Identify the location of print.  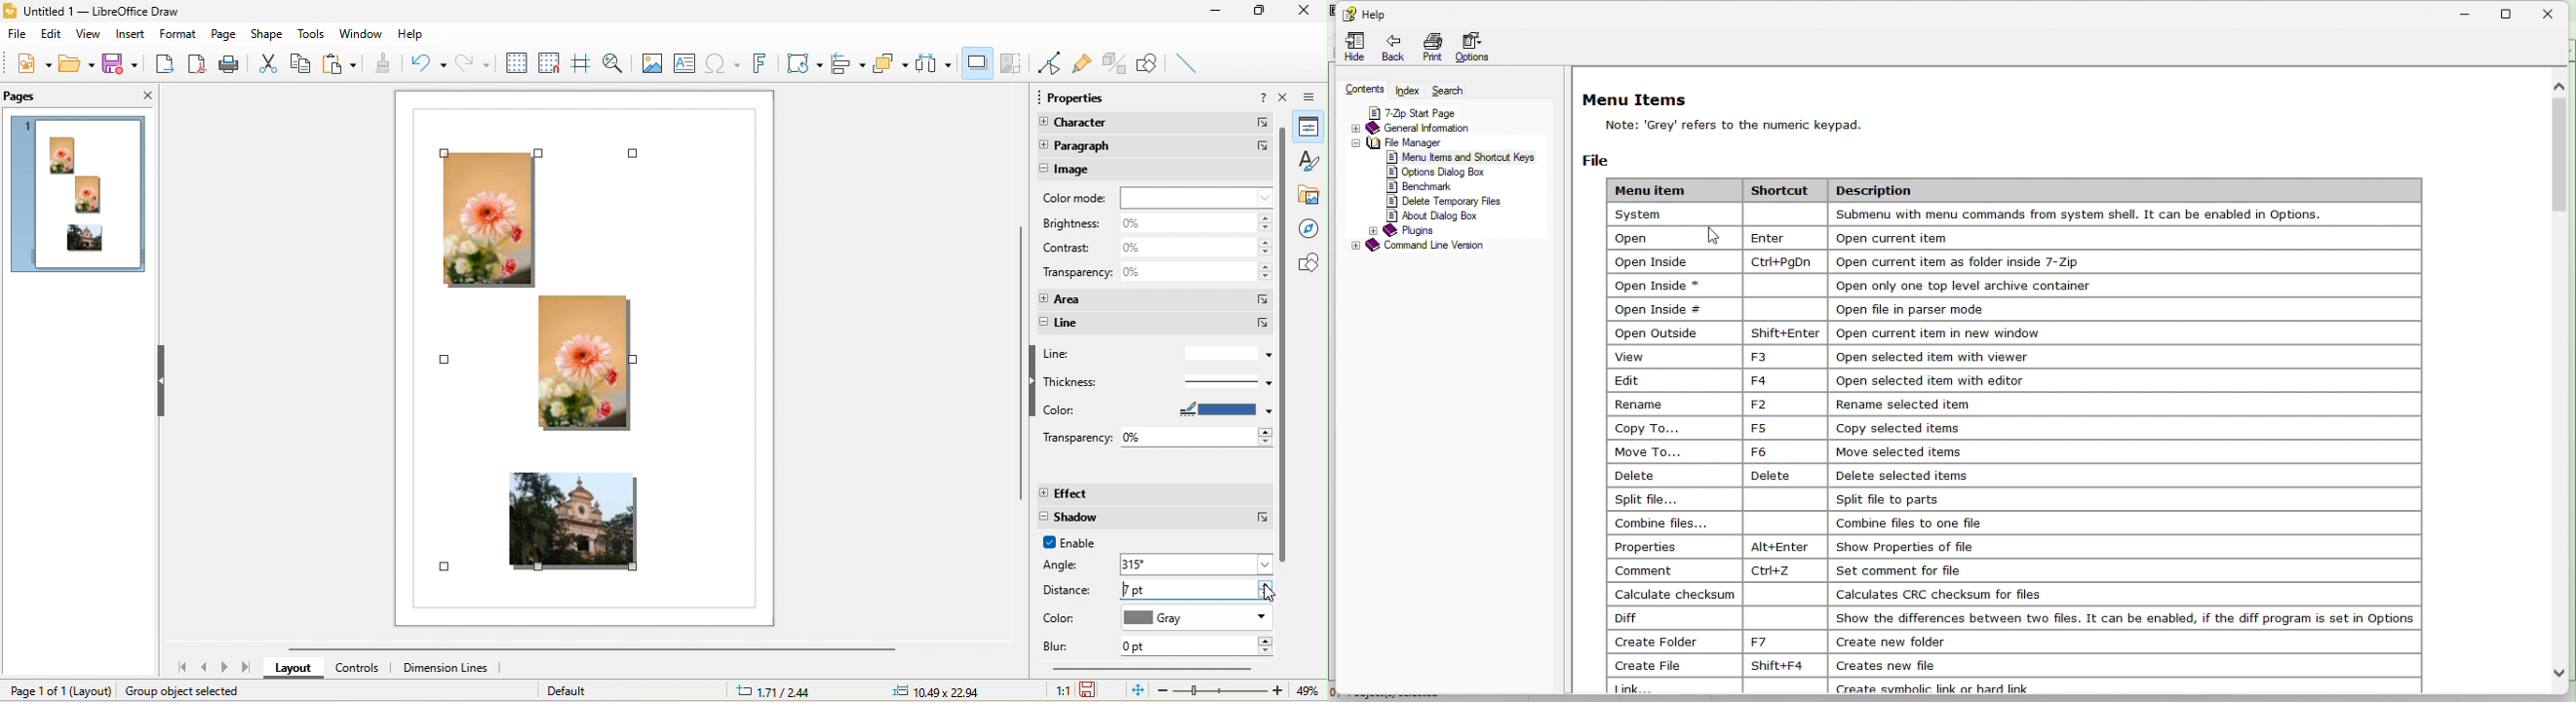
(232, 65).